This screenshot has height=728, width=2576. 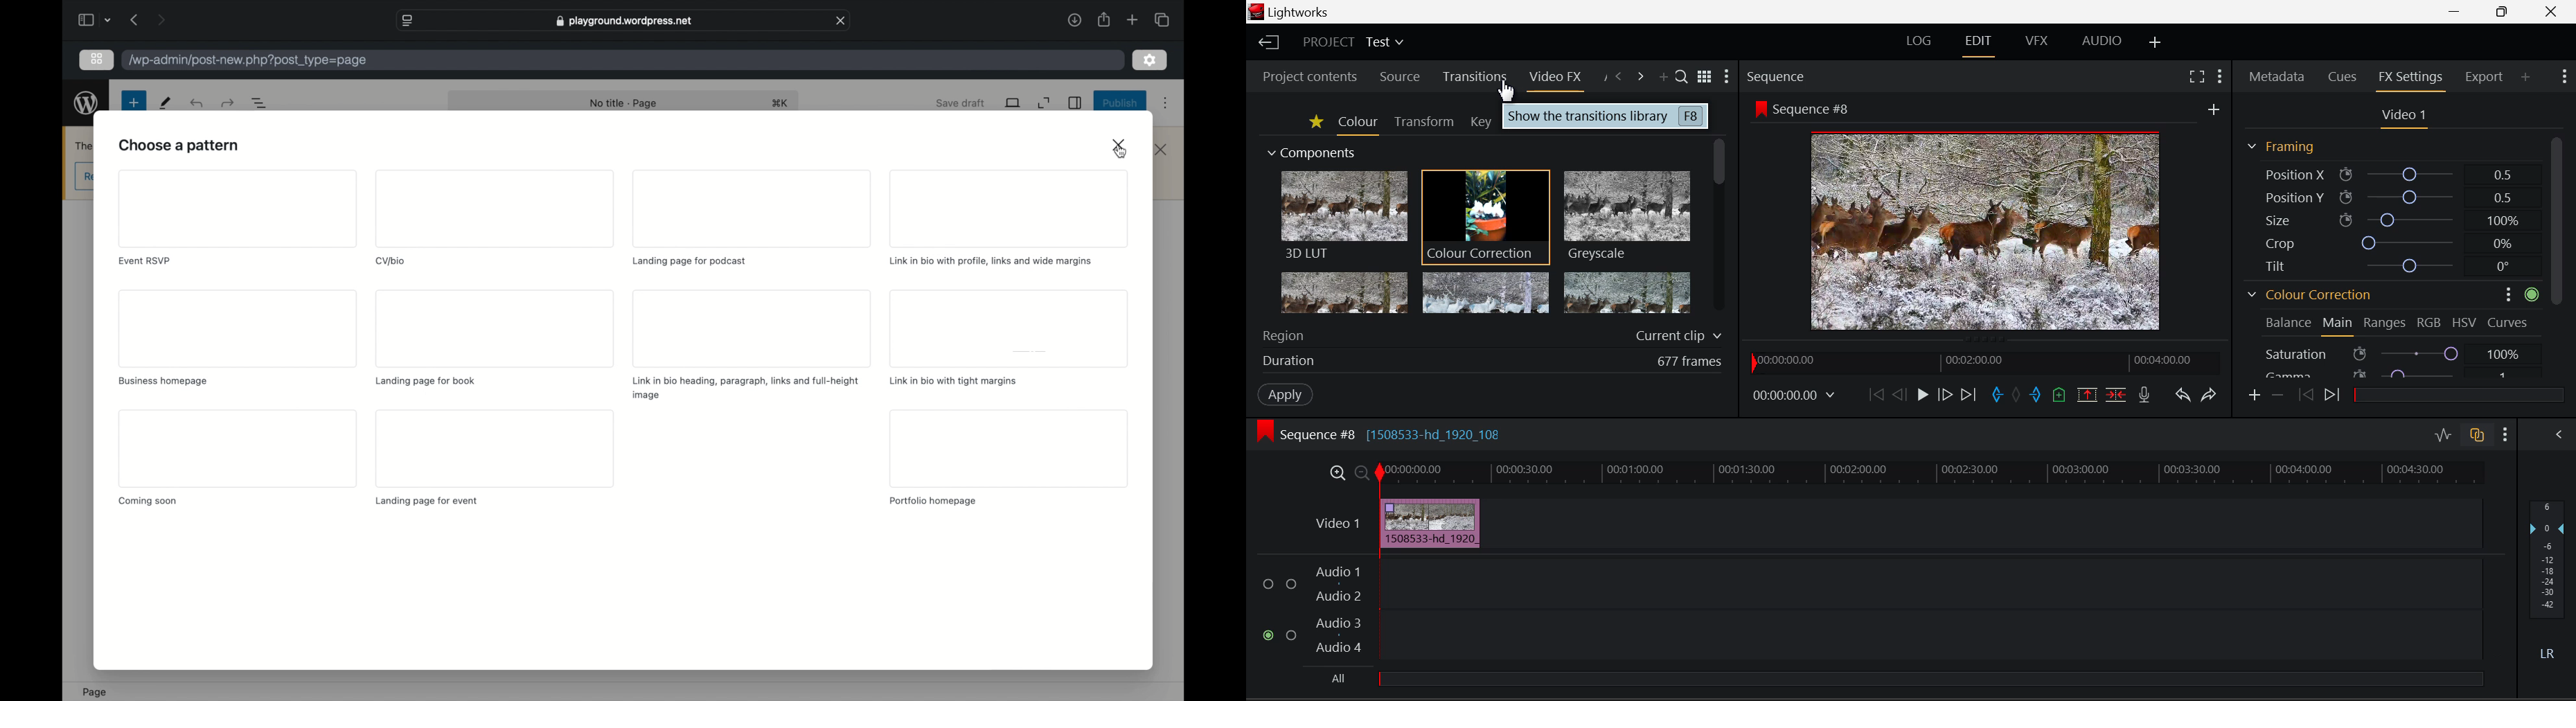 I want to click on landing page for event, so click(x=425, y=501).